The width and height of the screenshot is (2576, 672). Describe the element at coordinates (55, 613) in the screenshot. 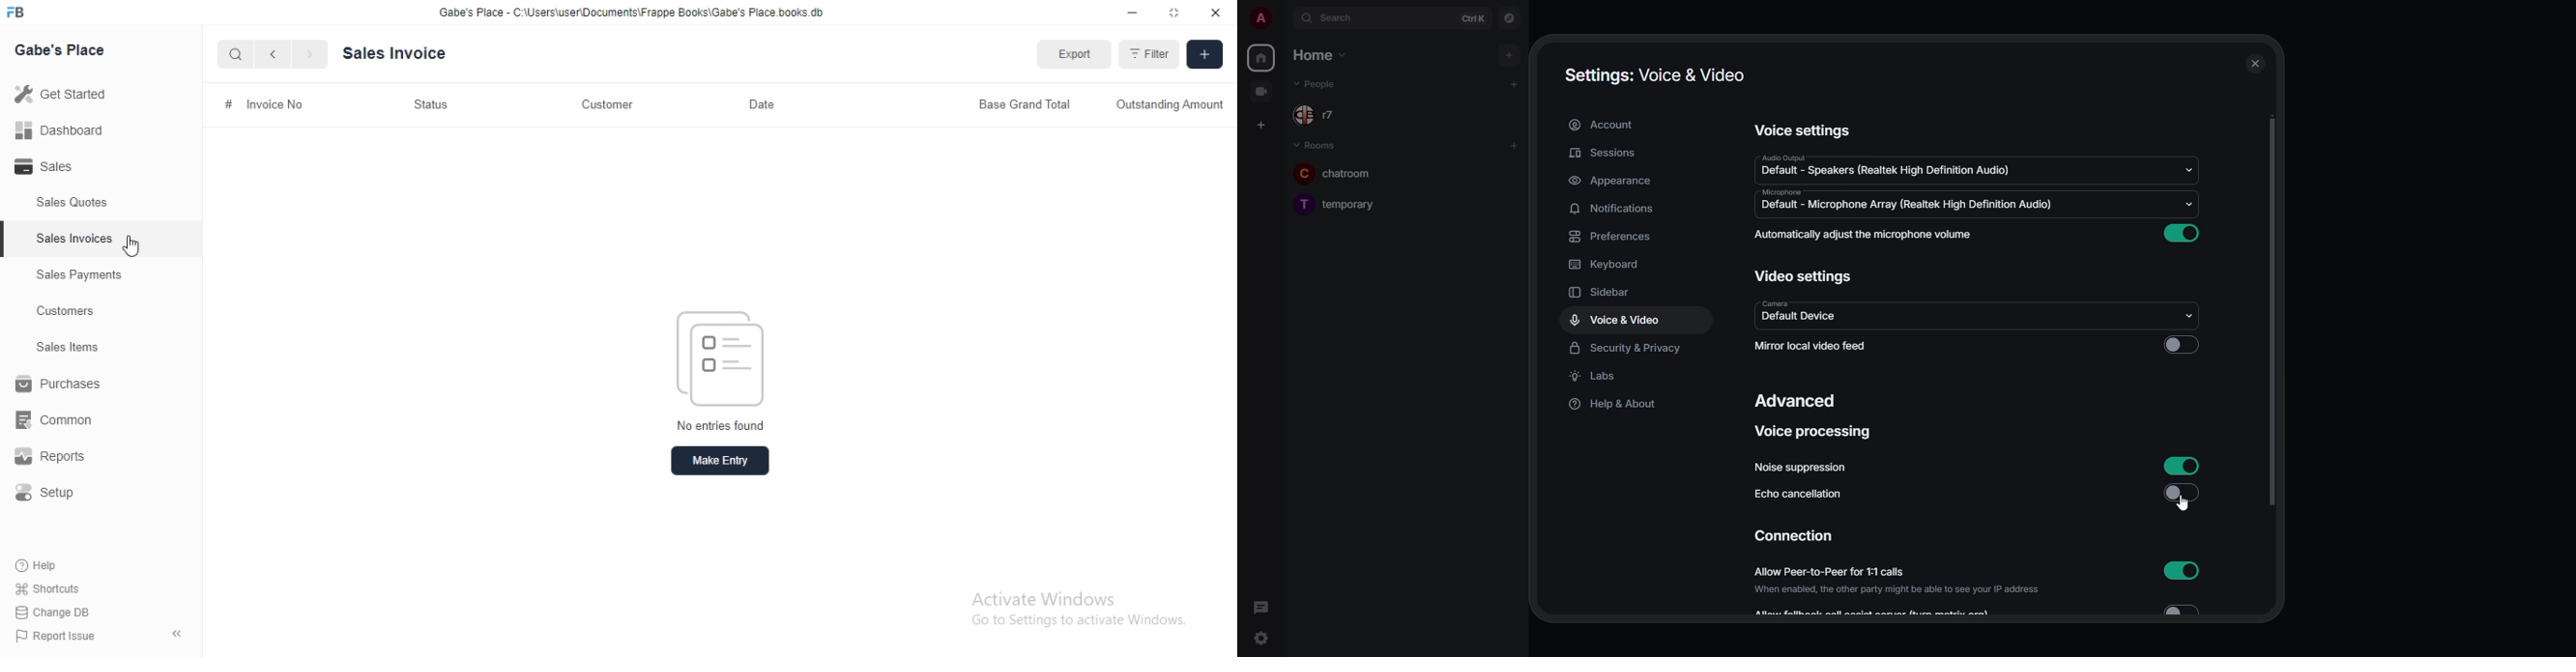

I see `Change DB` at that location.